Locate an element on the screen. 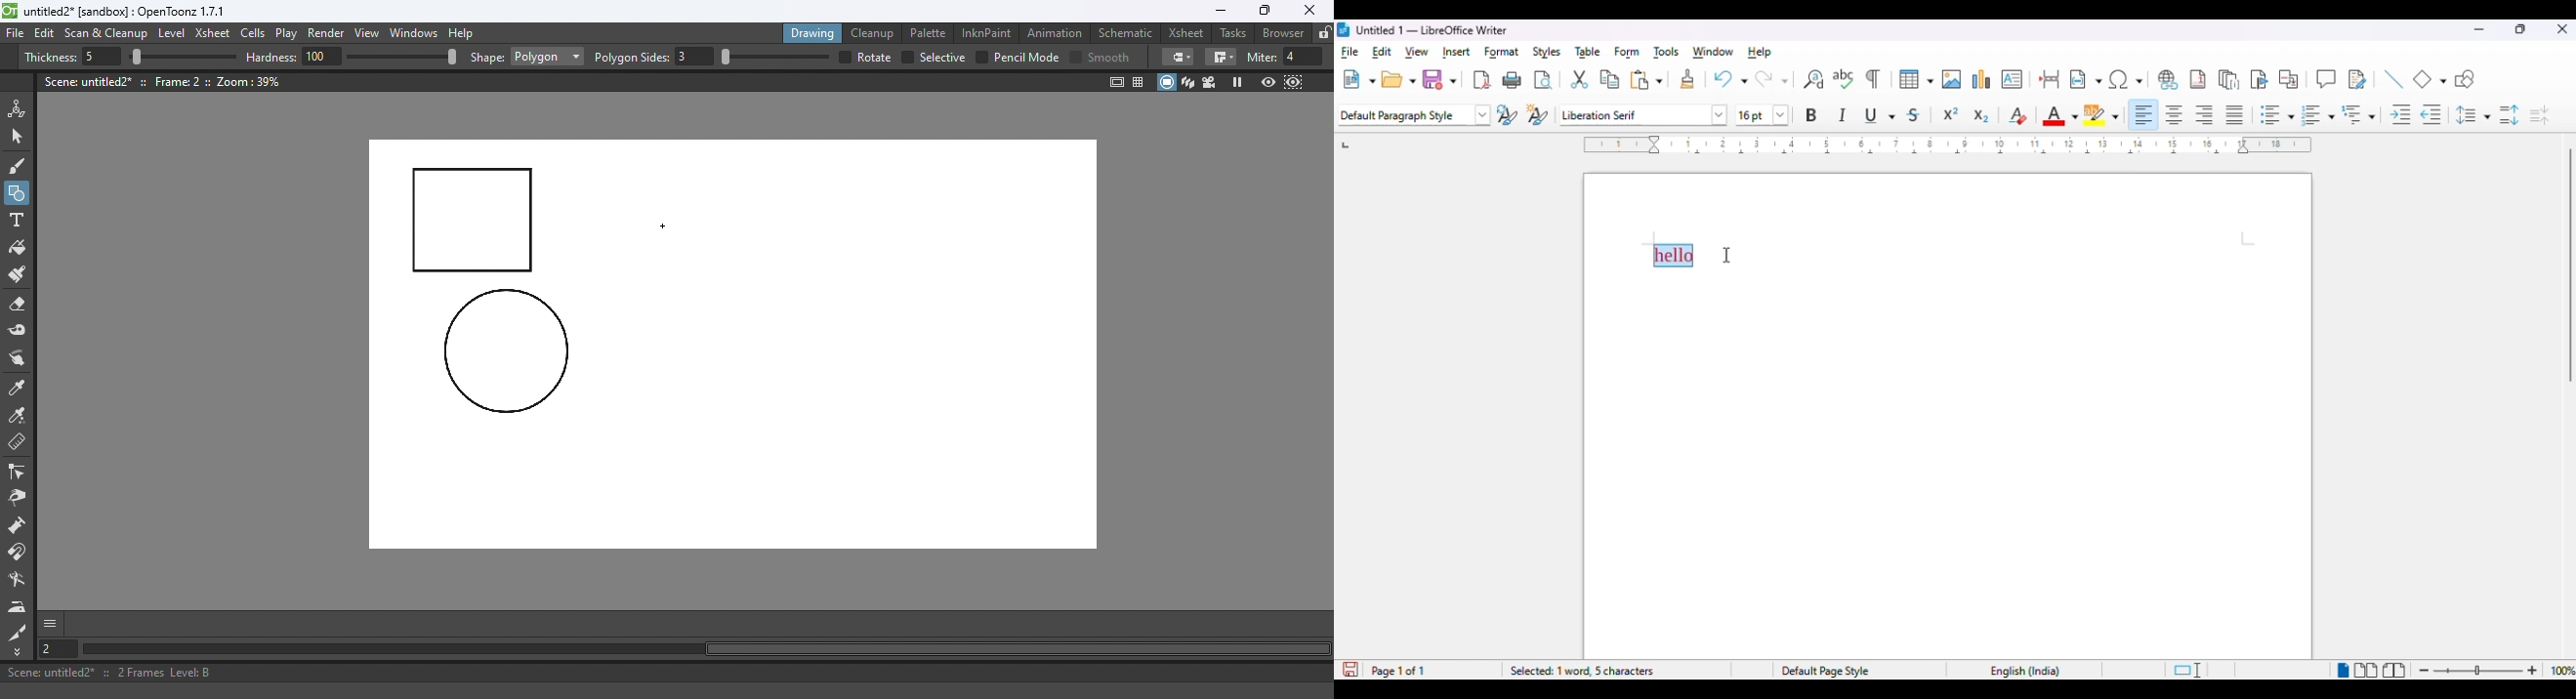  book view is located at coordinates (2395, 672).